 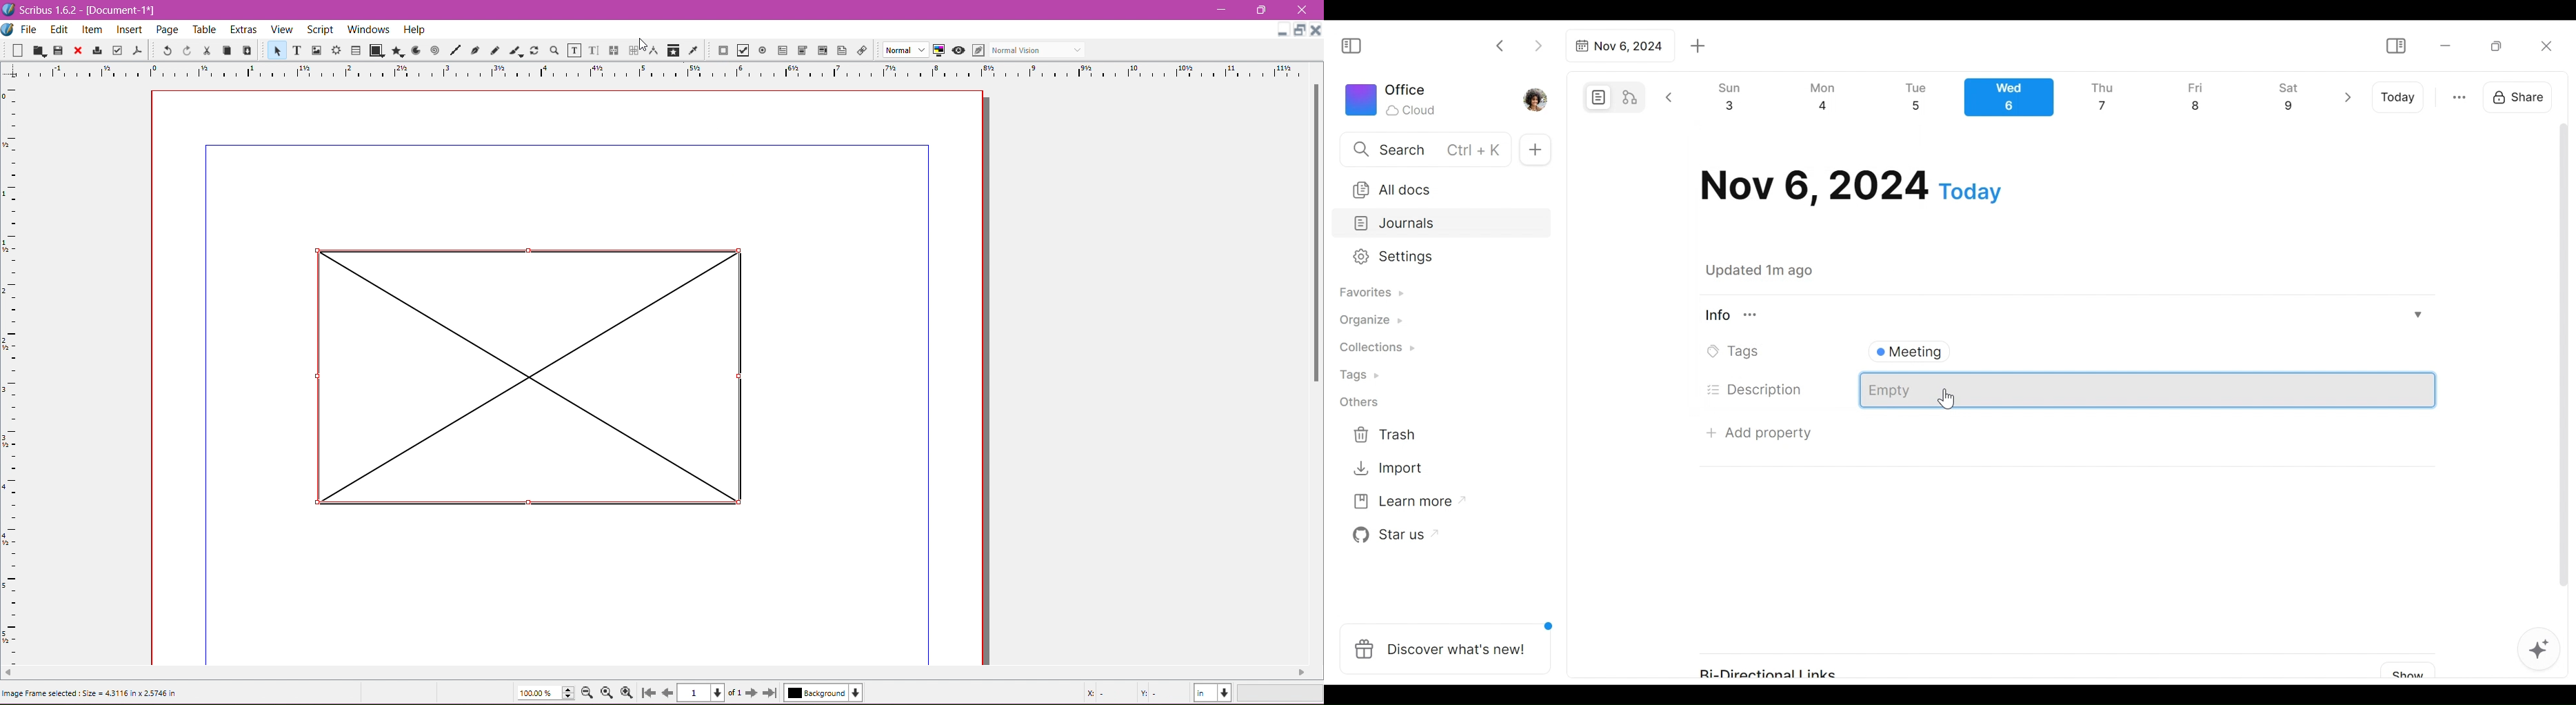 What do you see at coordinates (554, 51) in the screenshot?
I see `Zoom and Pan` at bounding box center [554, 51].